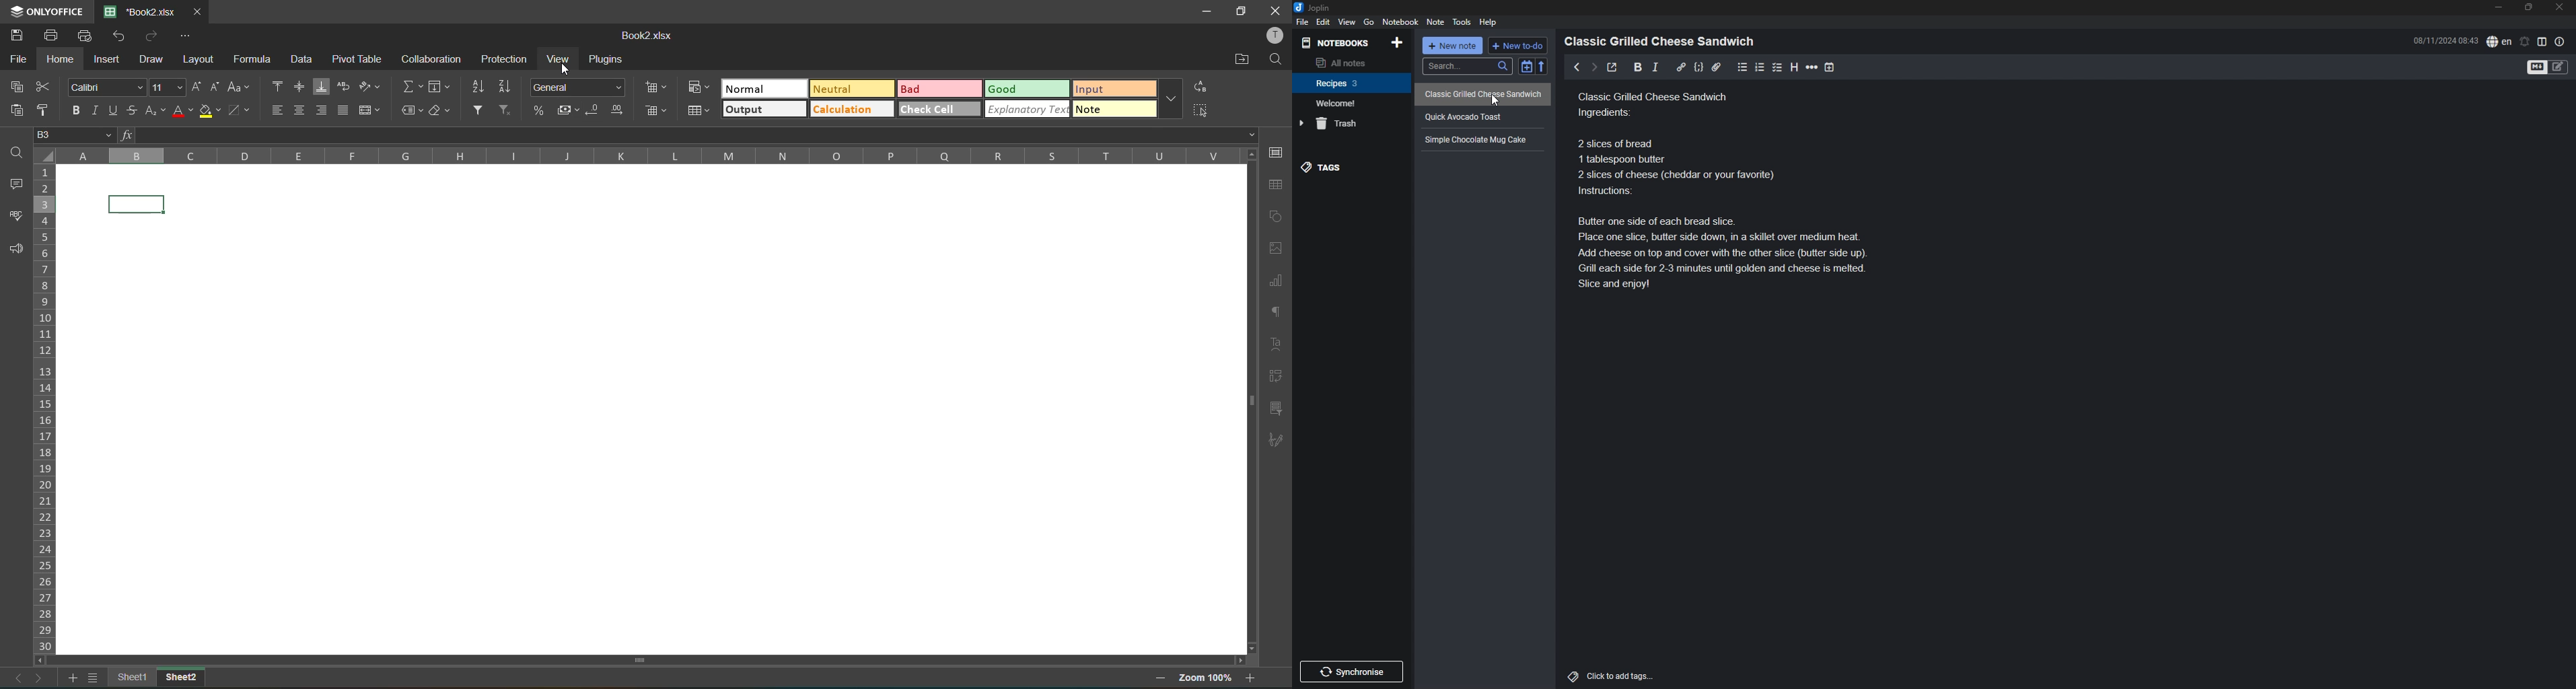 The height and width of the screenshot is (700, 2576). Describe the element at coordinates (1831, 67) in the screenshot. I see `add time` at that location.